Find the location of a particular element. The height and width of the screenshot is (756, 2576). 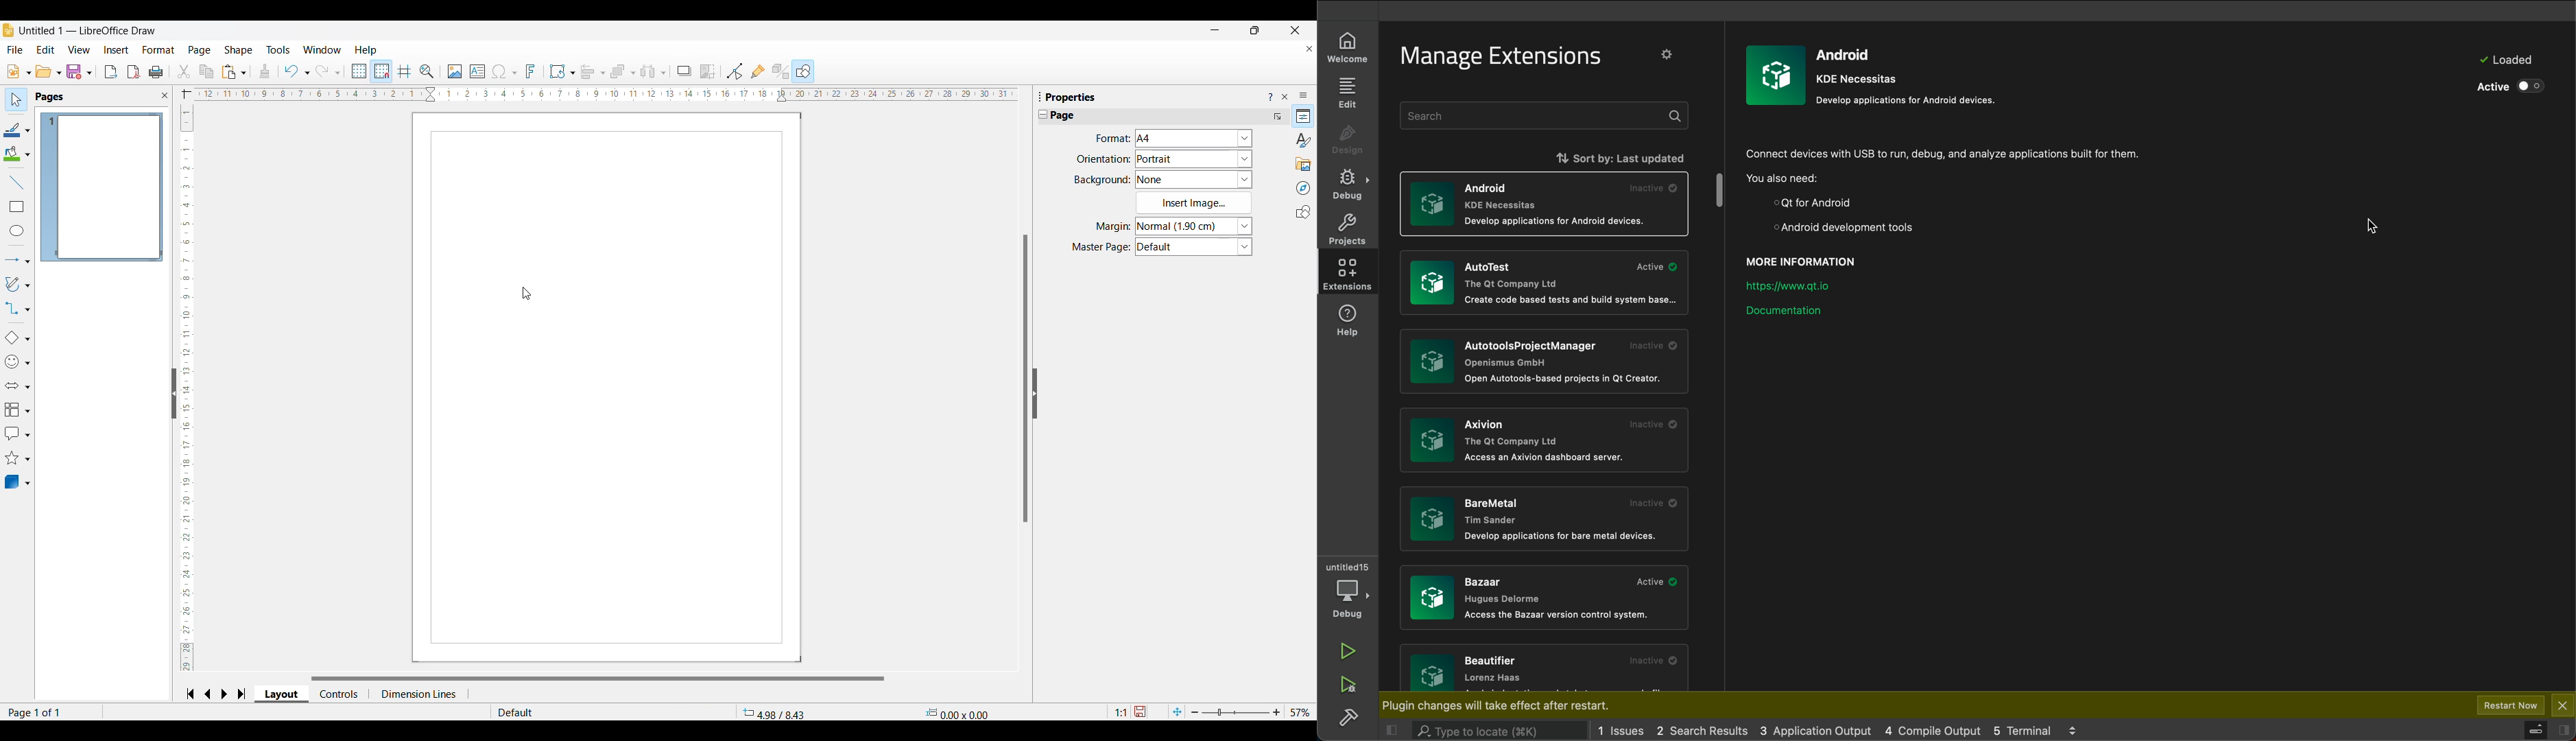

Snap to grid, highlighted is located at coordinates (381, 71).